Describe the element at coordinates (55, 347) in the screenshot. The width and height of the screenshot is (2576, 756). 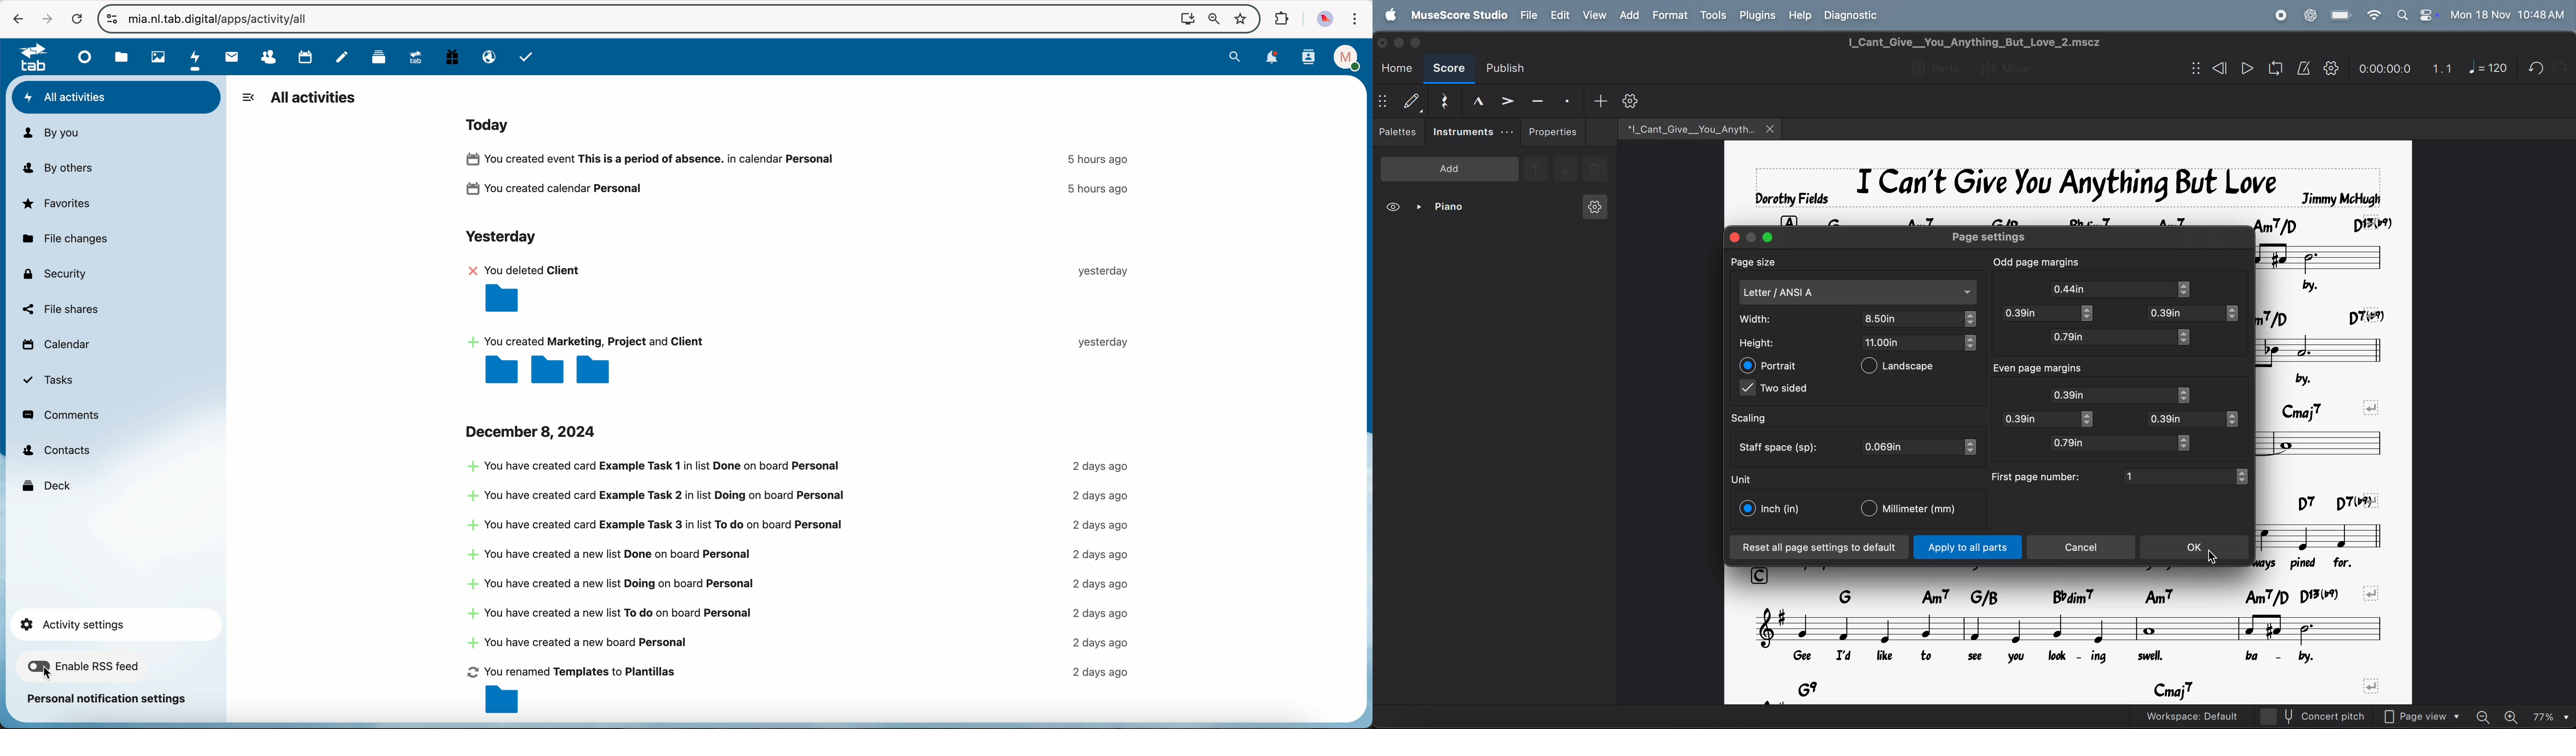
I see `calendar` at that location.